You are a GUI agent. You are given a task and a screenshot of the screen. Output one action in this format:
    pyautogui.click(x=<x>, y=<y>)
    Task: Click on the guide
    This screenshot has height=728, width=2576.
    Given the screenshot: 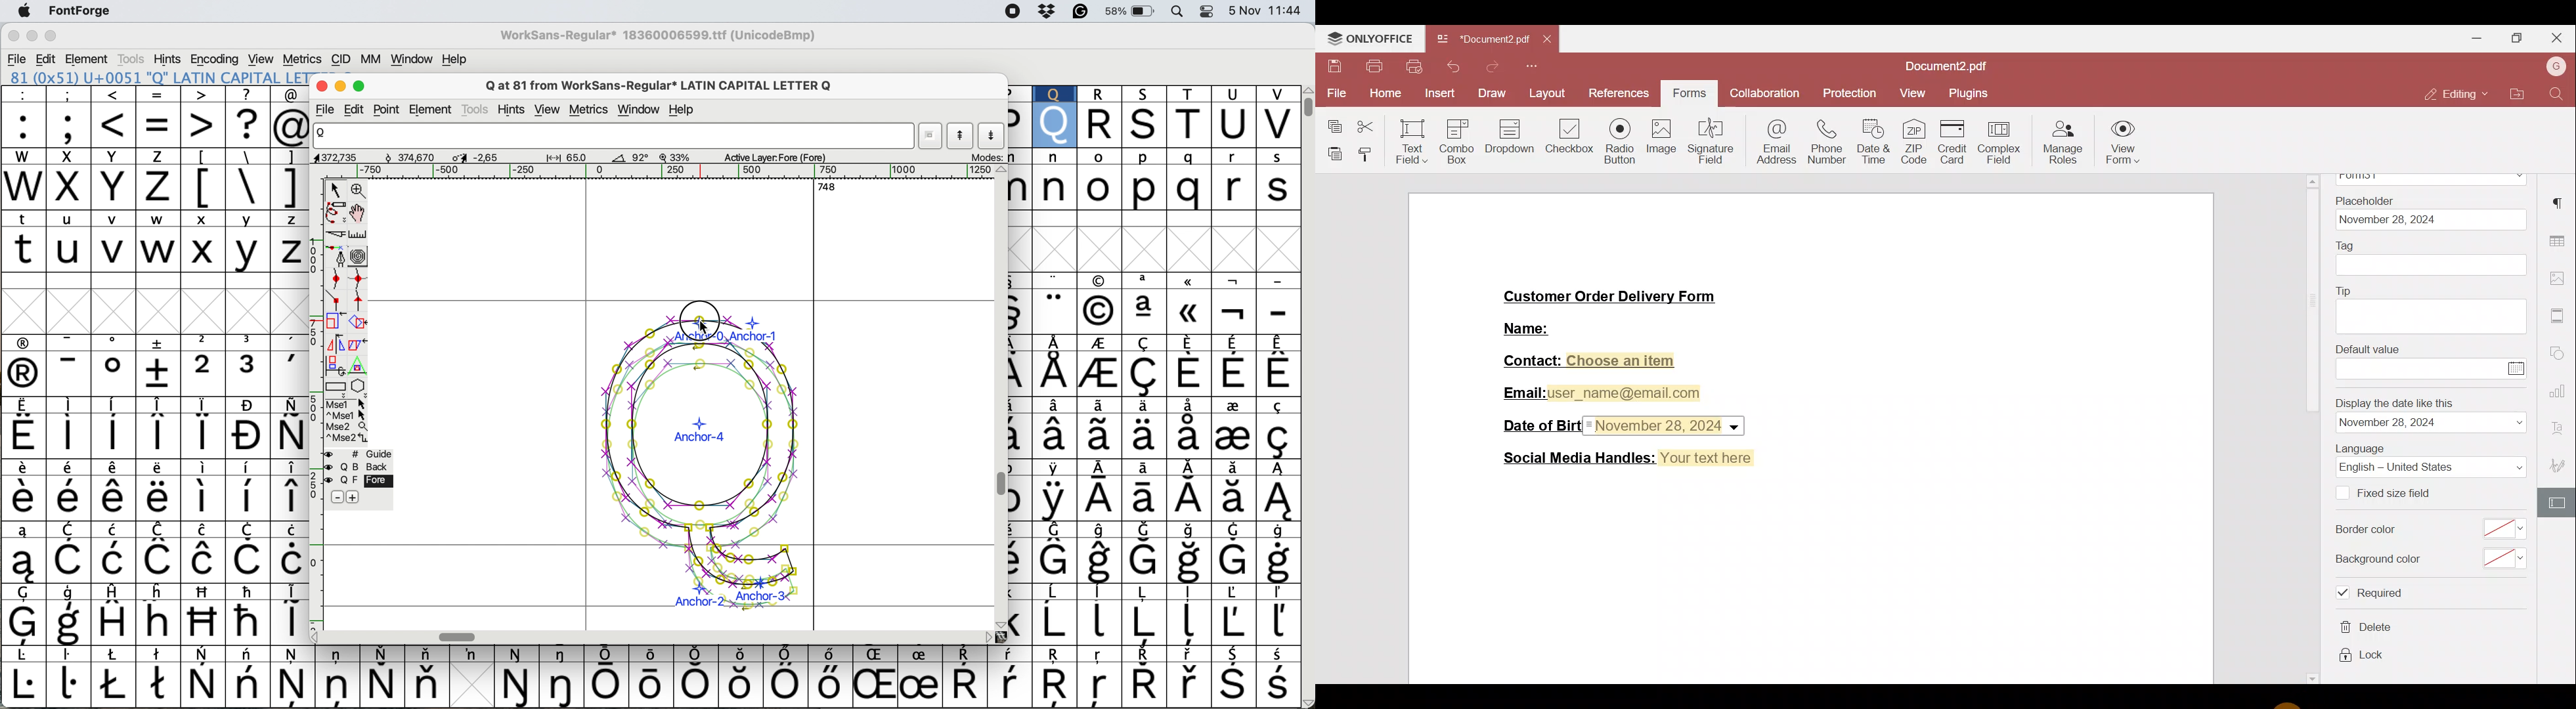 What is the action you would take?
    pyautogui.click(x=360, y=455)
    